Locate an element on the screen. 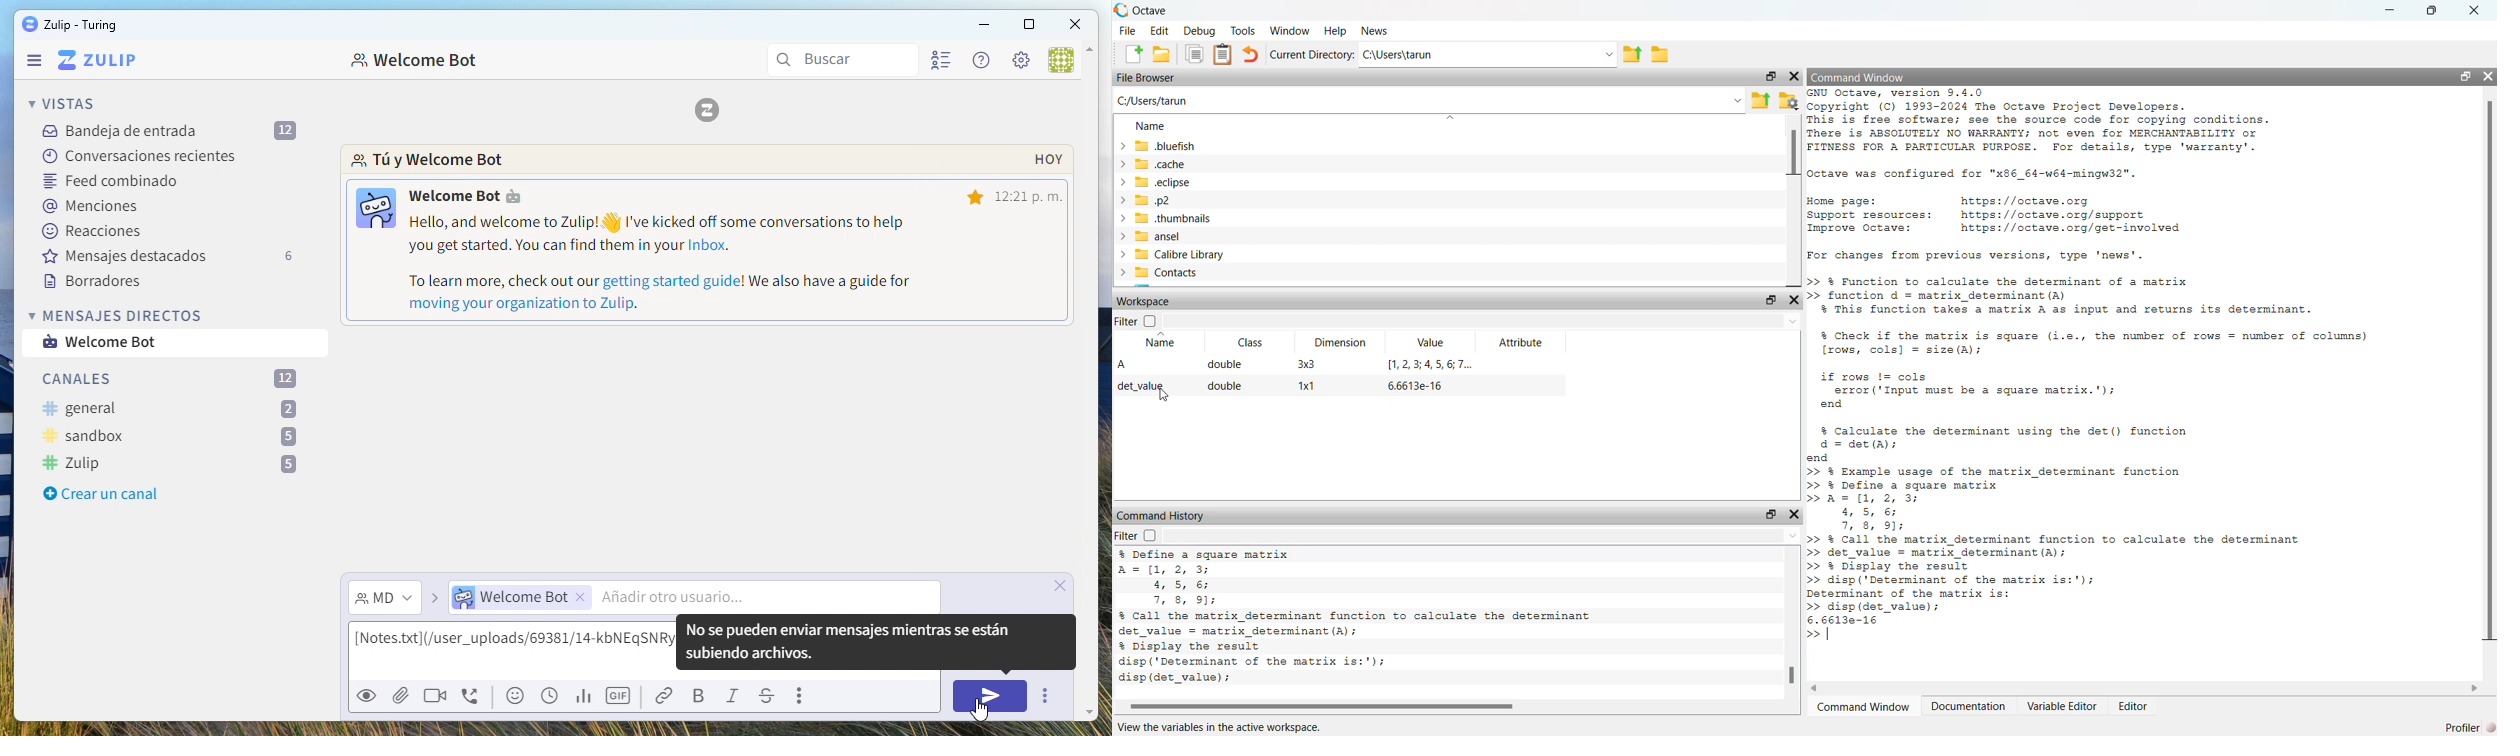 This screenshot has height=756, width=2520. direct messages is located at coordinates (385, 599).